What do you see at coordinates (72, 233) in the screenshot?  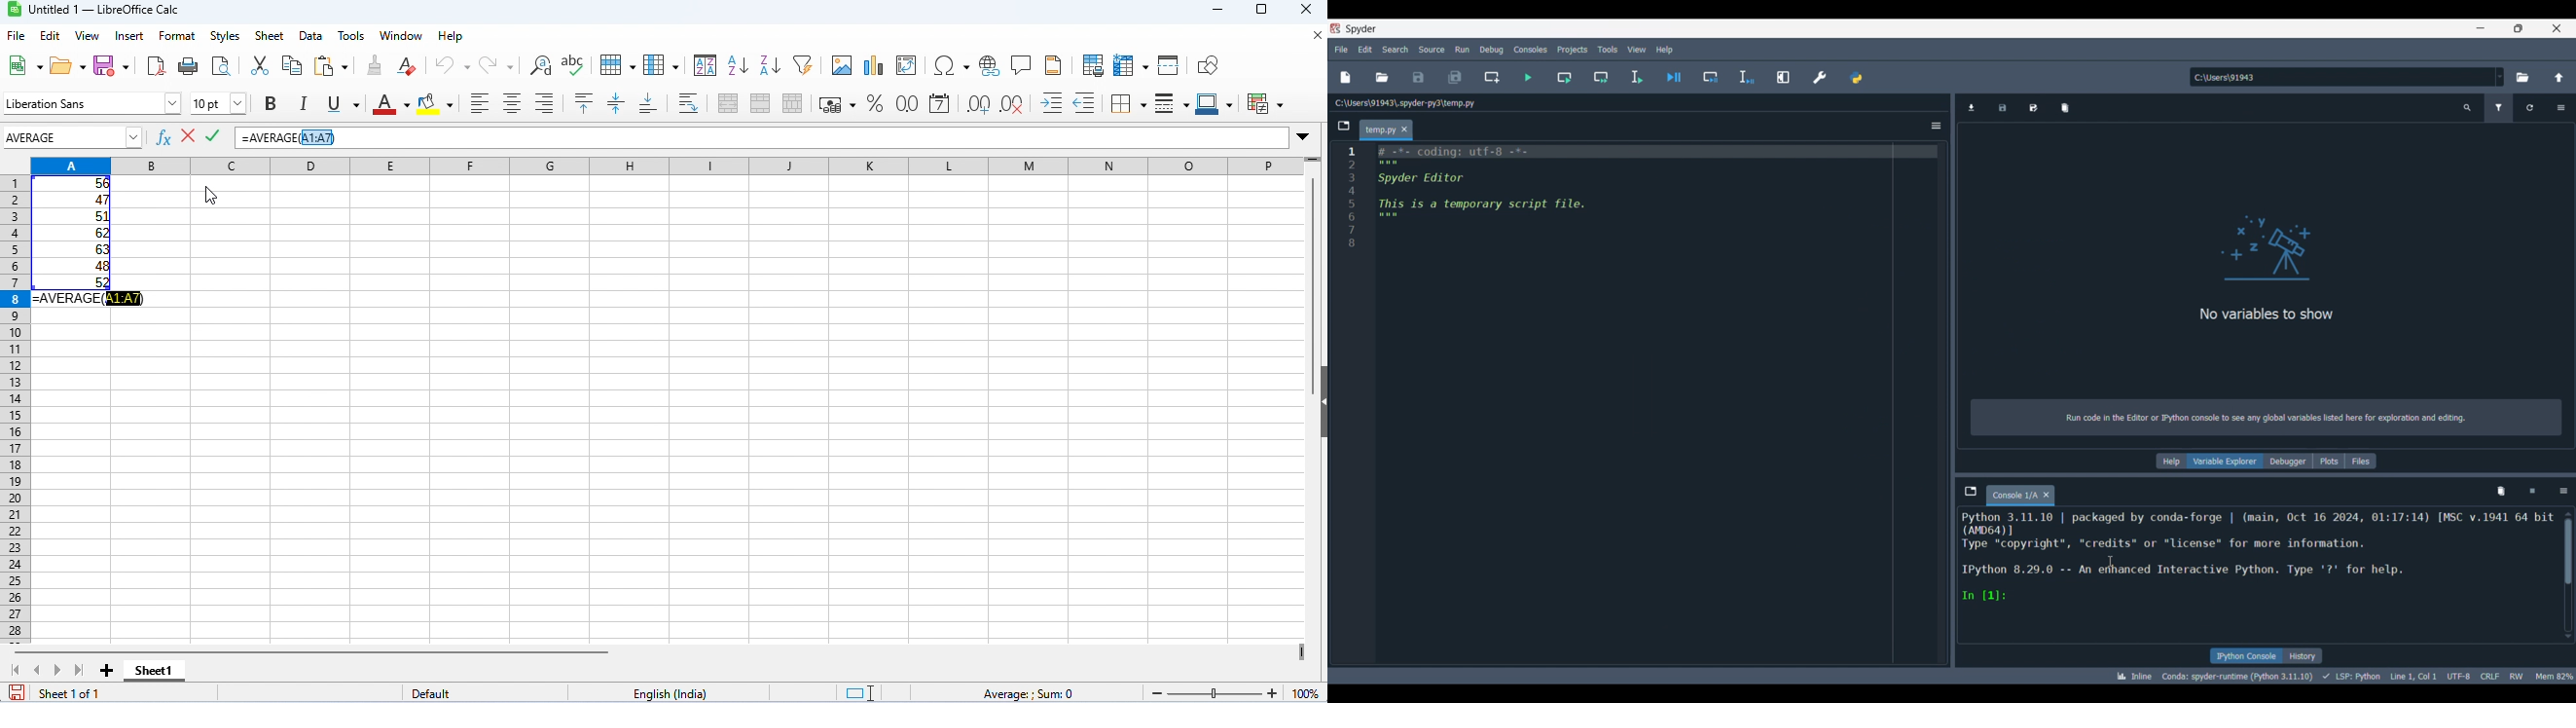 I see `range of cells` at bounding box center [72, 233].